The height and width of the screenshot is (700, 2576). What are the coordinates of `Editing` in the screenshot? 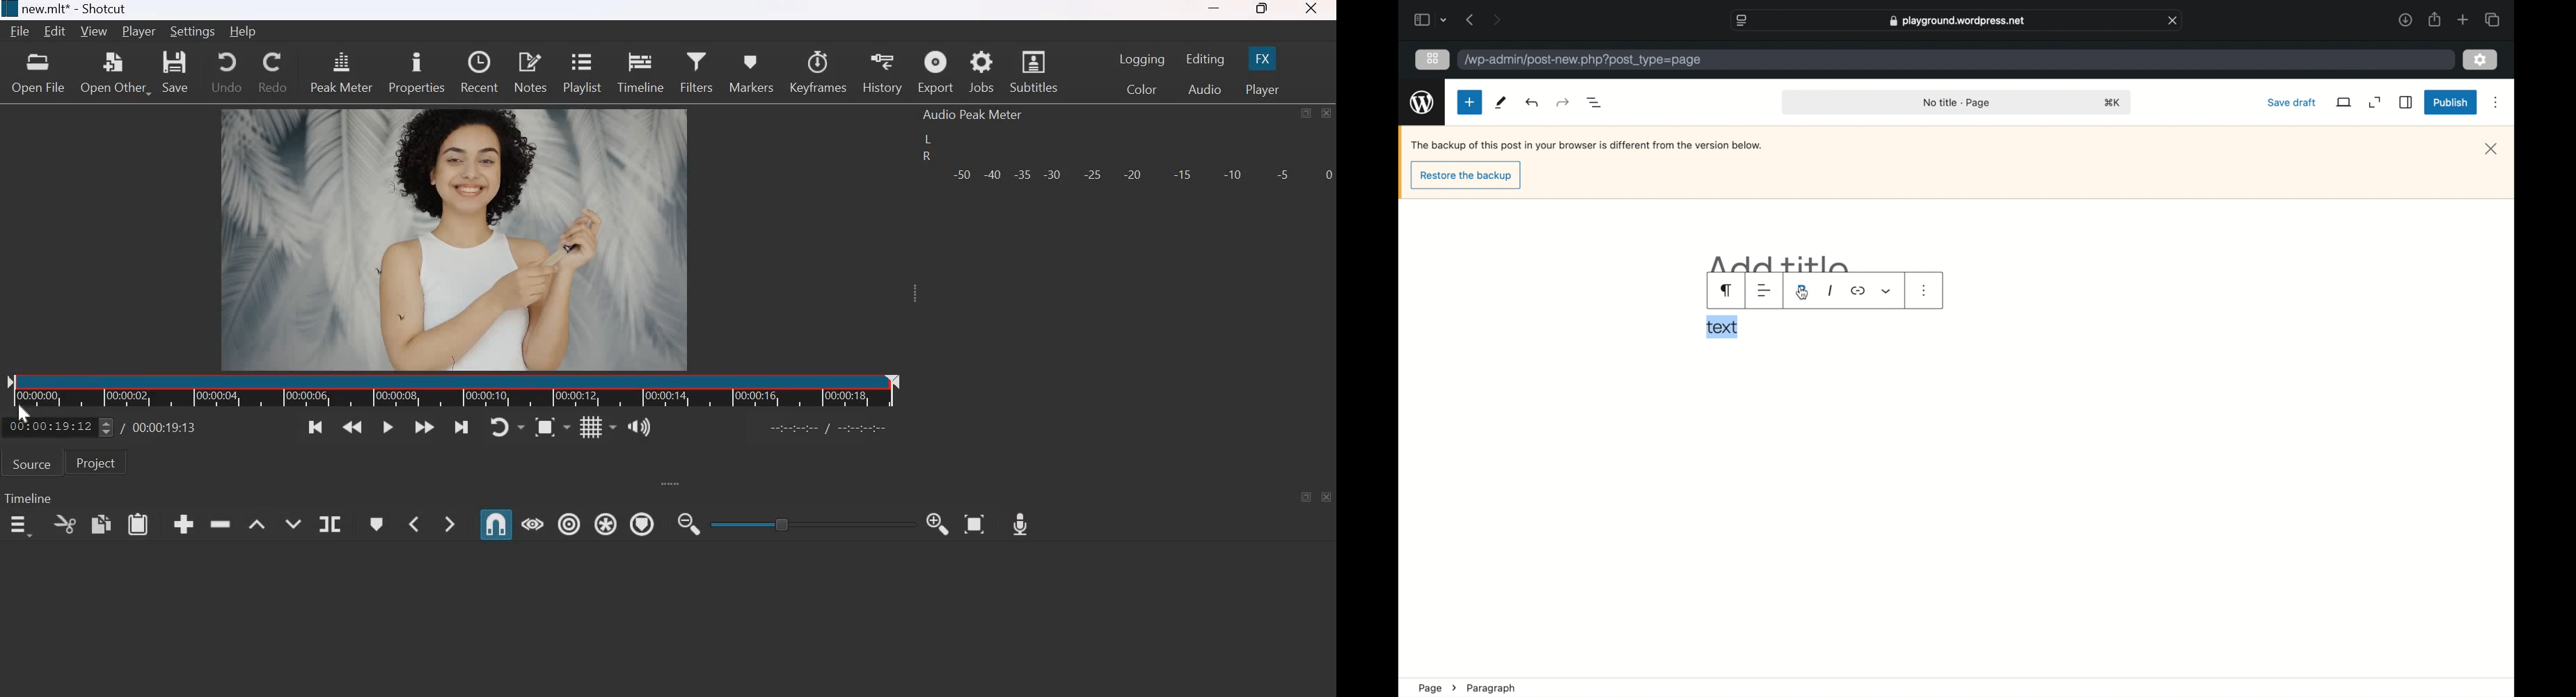 It's located at (1207, 59).